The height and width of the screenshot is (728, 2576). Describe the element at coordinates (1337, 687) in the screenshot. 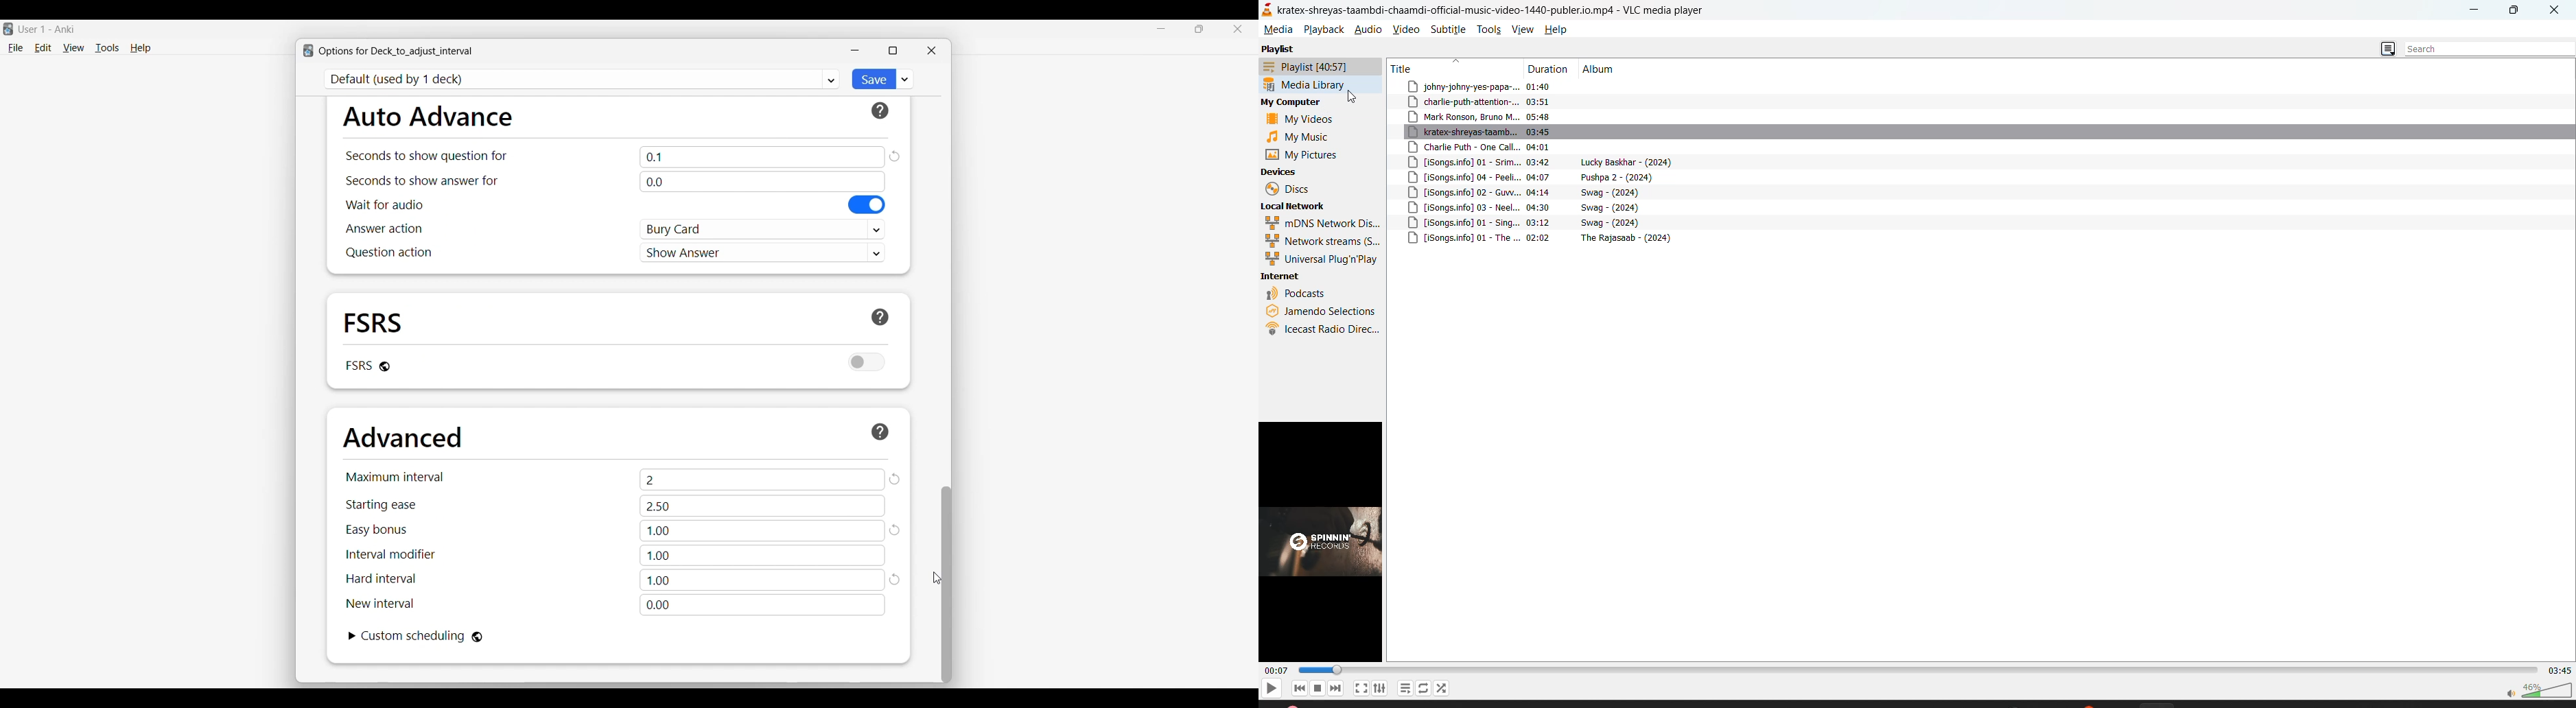

I see `next` at that location.